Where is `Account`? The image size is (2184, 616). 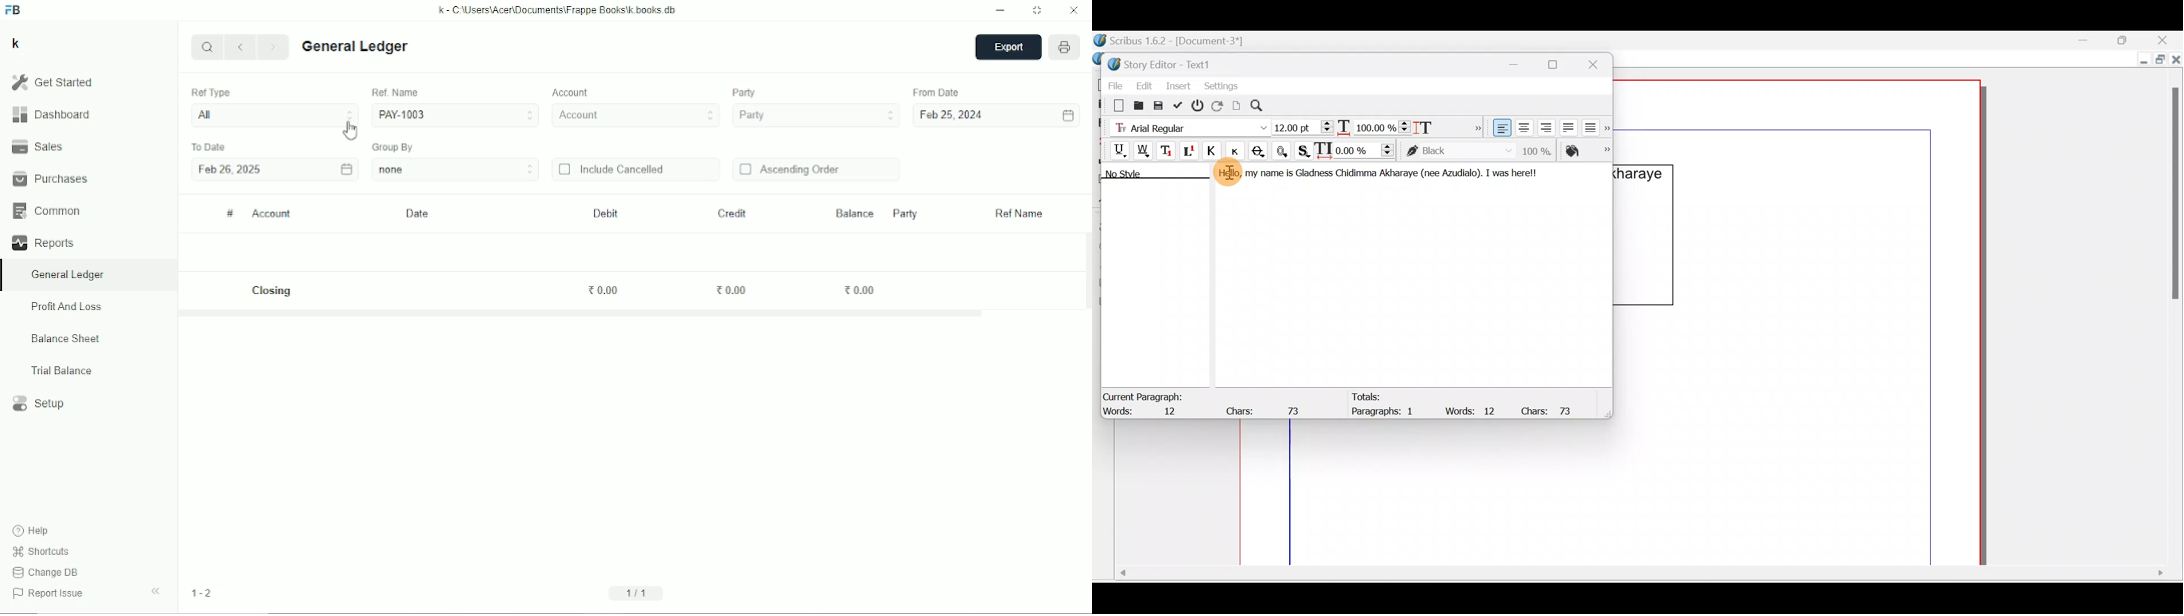 Account is located at coordinates (572, 93).